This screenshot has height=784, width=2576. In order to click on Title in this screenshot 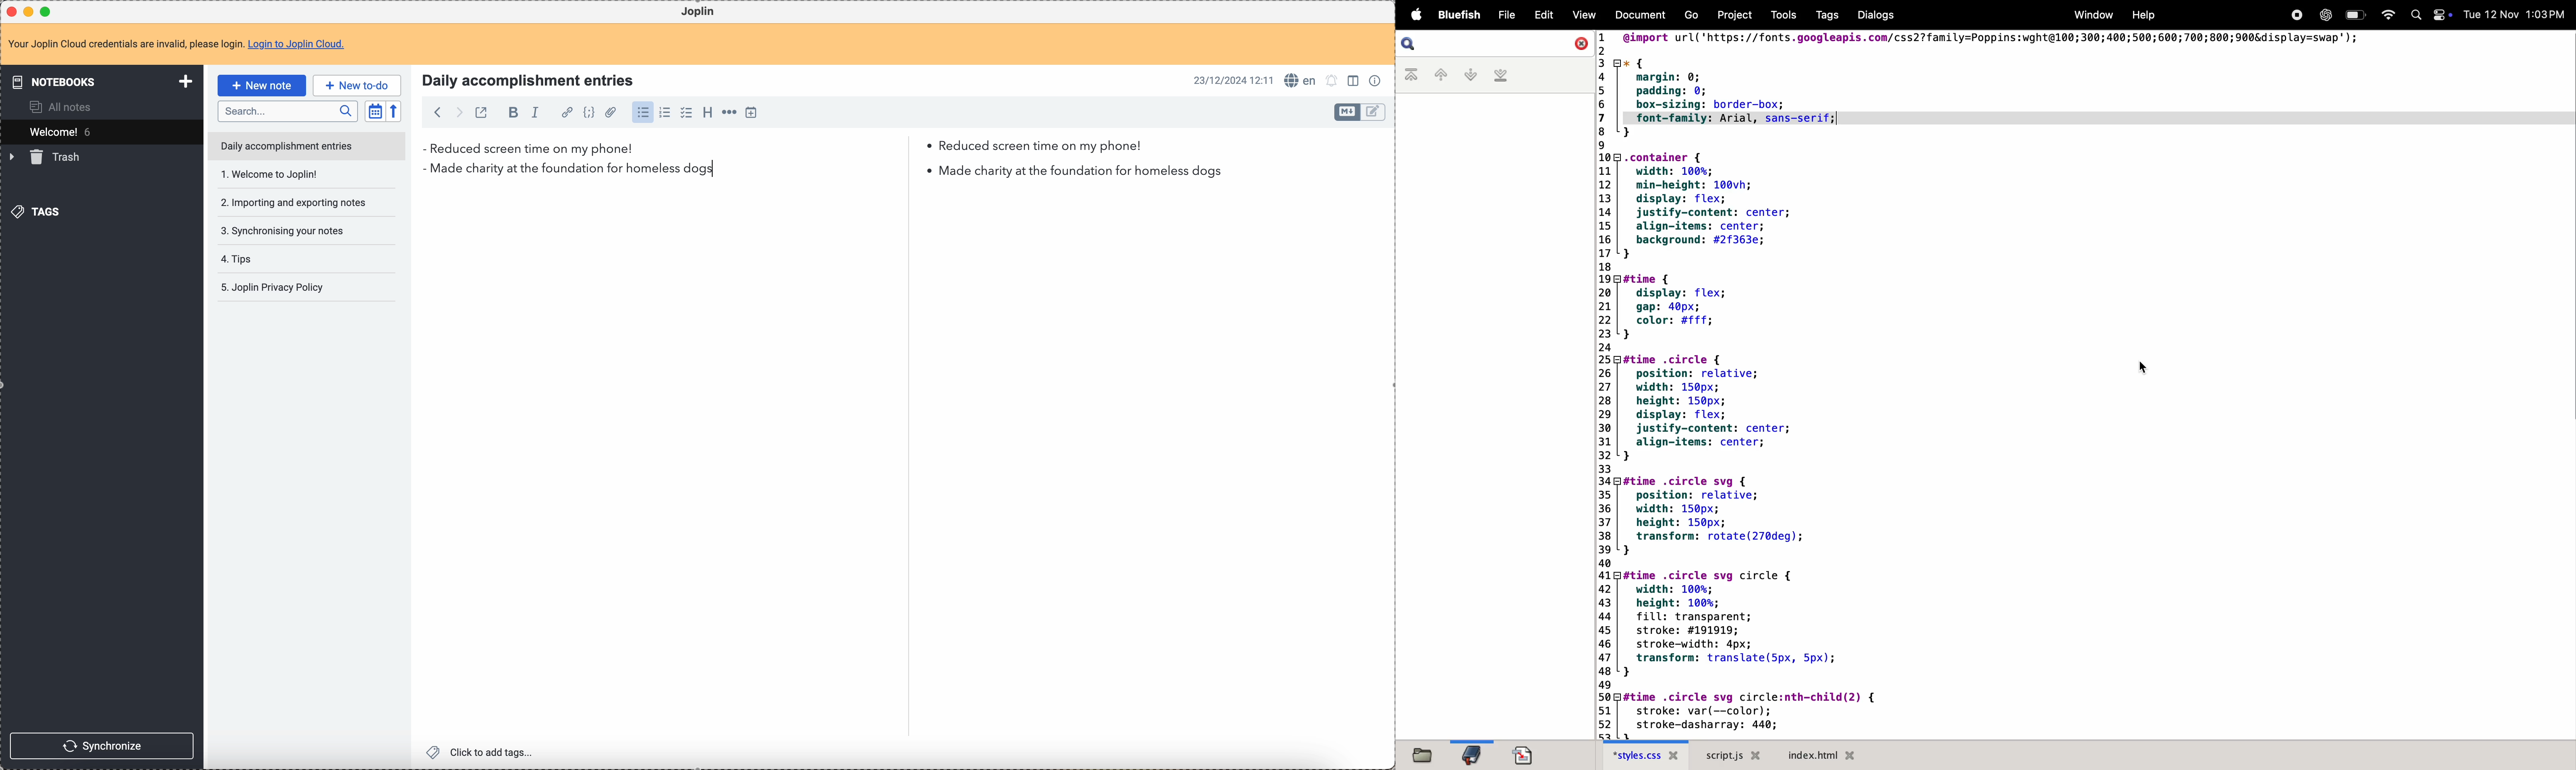, I will do `click(526, 79)`.